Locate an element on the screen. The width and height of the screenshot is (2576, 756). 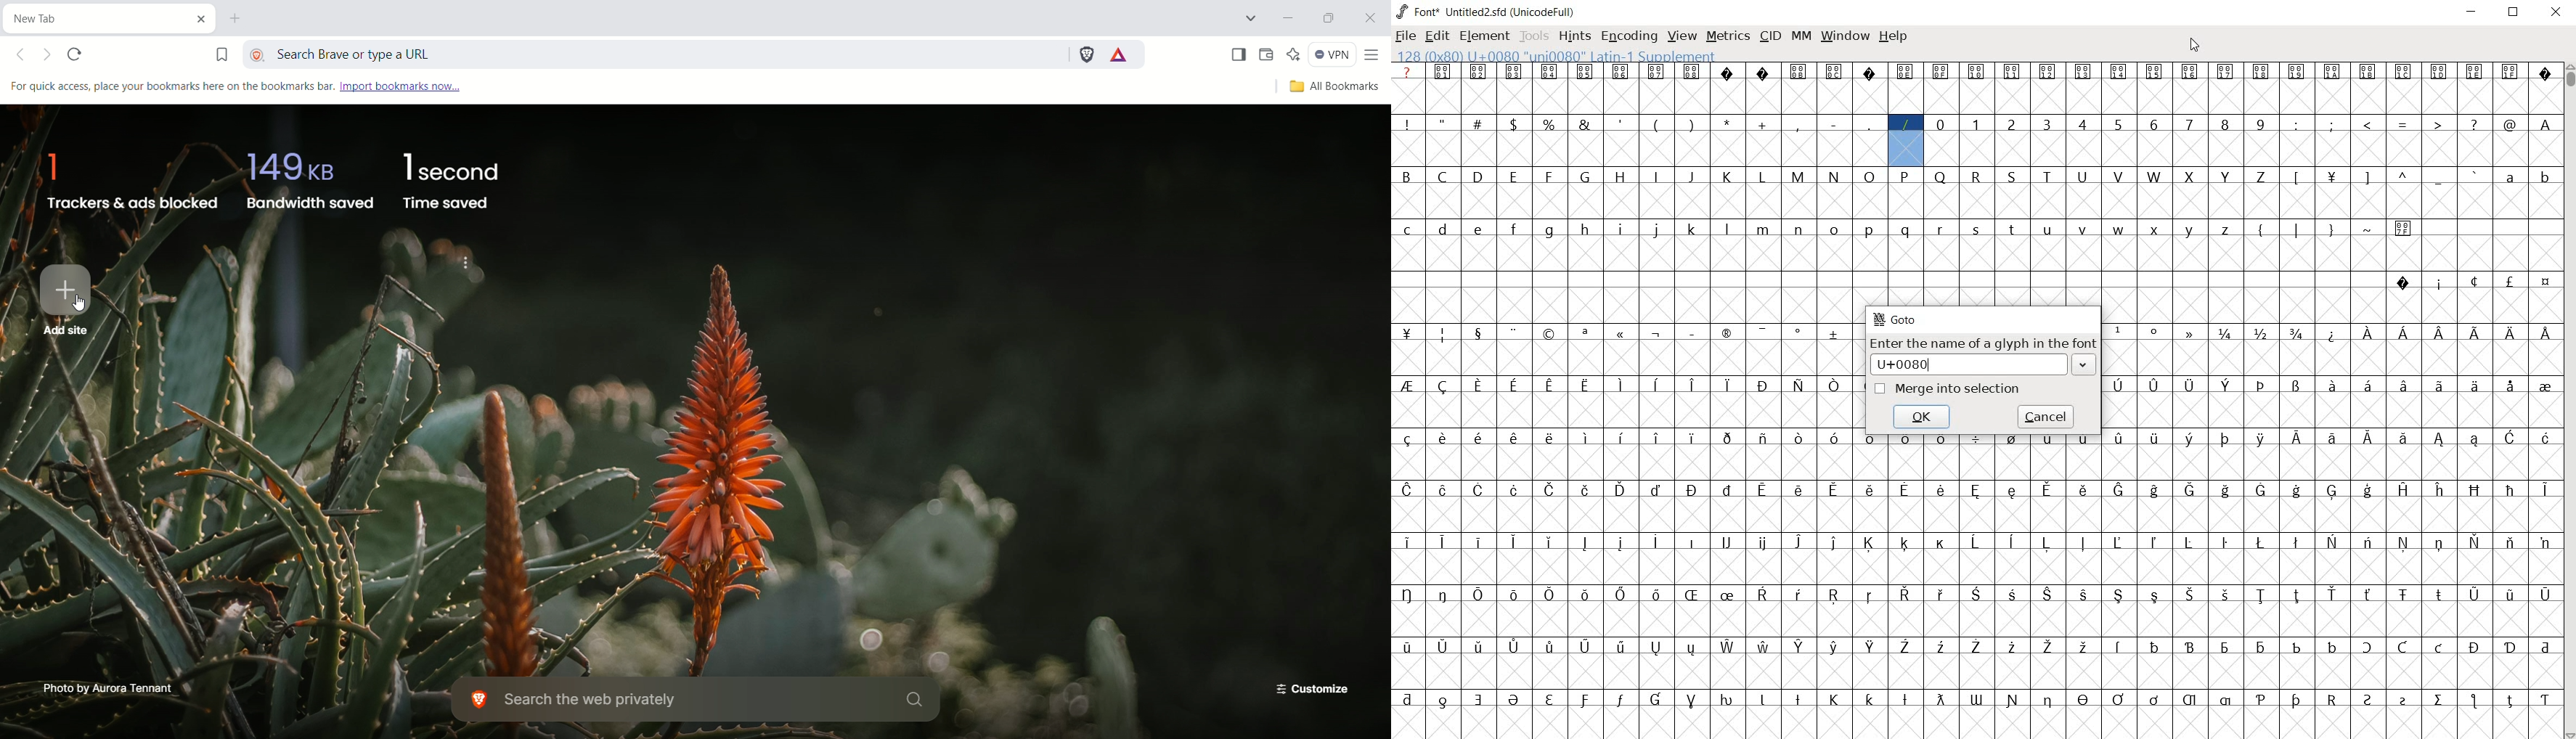
glyph is located at coordinates (1905, 230).